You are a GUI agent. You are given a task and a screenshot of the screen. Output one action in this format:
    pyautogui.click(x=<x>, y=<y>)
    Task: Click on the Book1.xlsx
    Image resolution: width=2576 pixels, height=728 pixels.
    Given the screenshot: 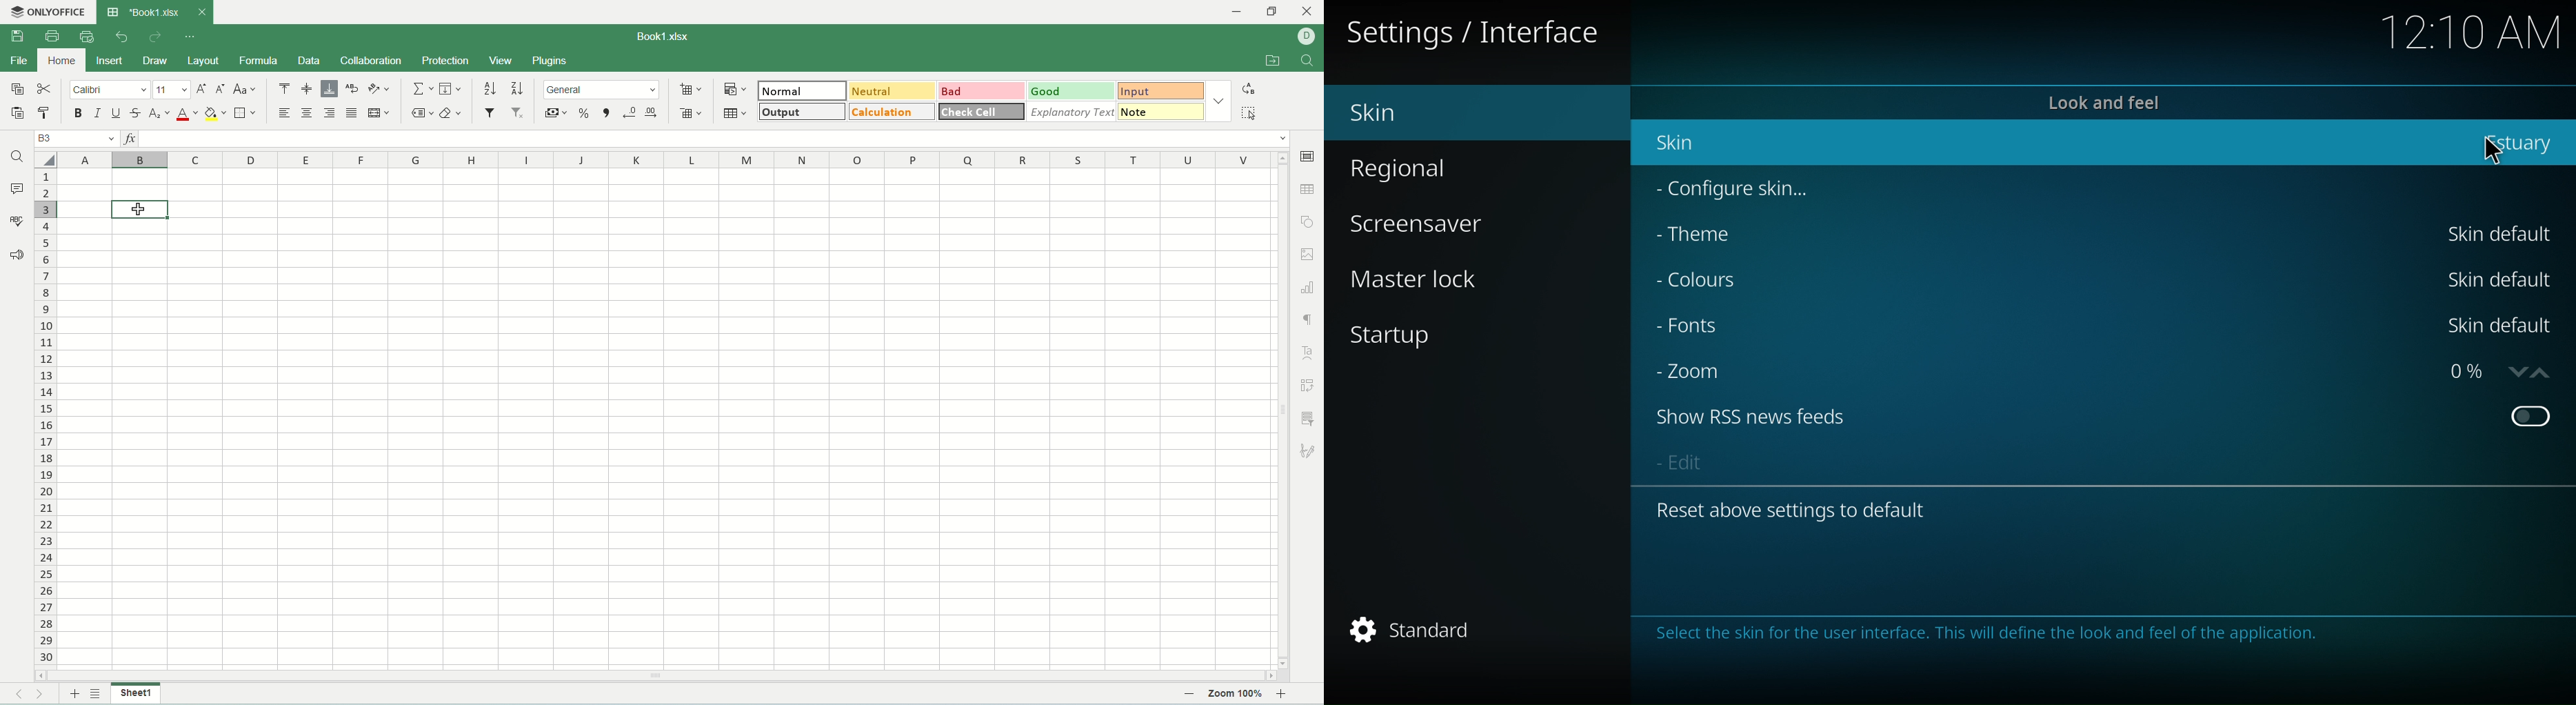 What is the action you would take?
    pyautogui.click(x=672, y=35)
    